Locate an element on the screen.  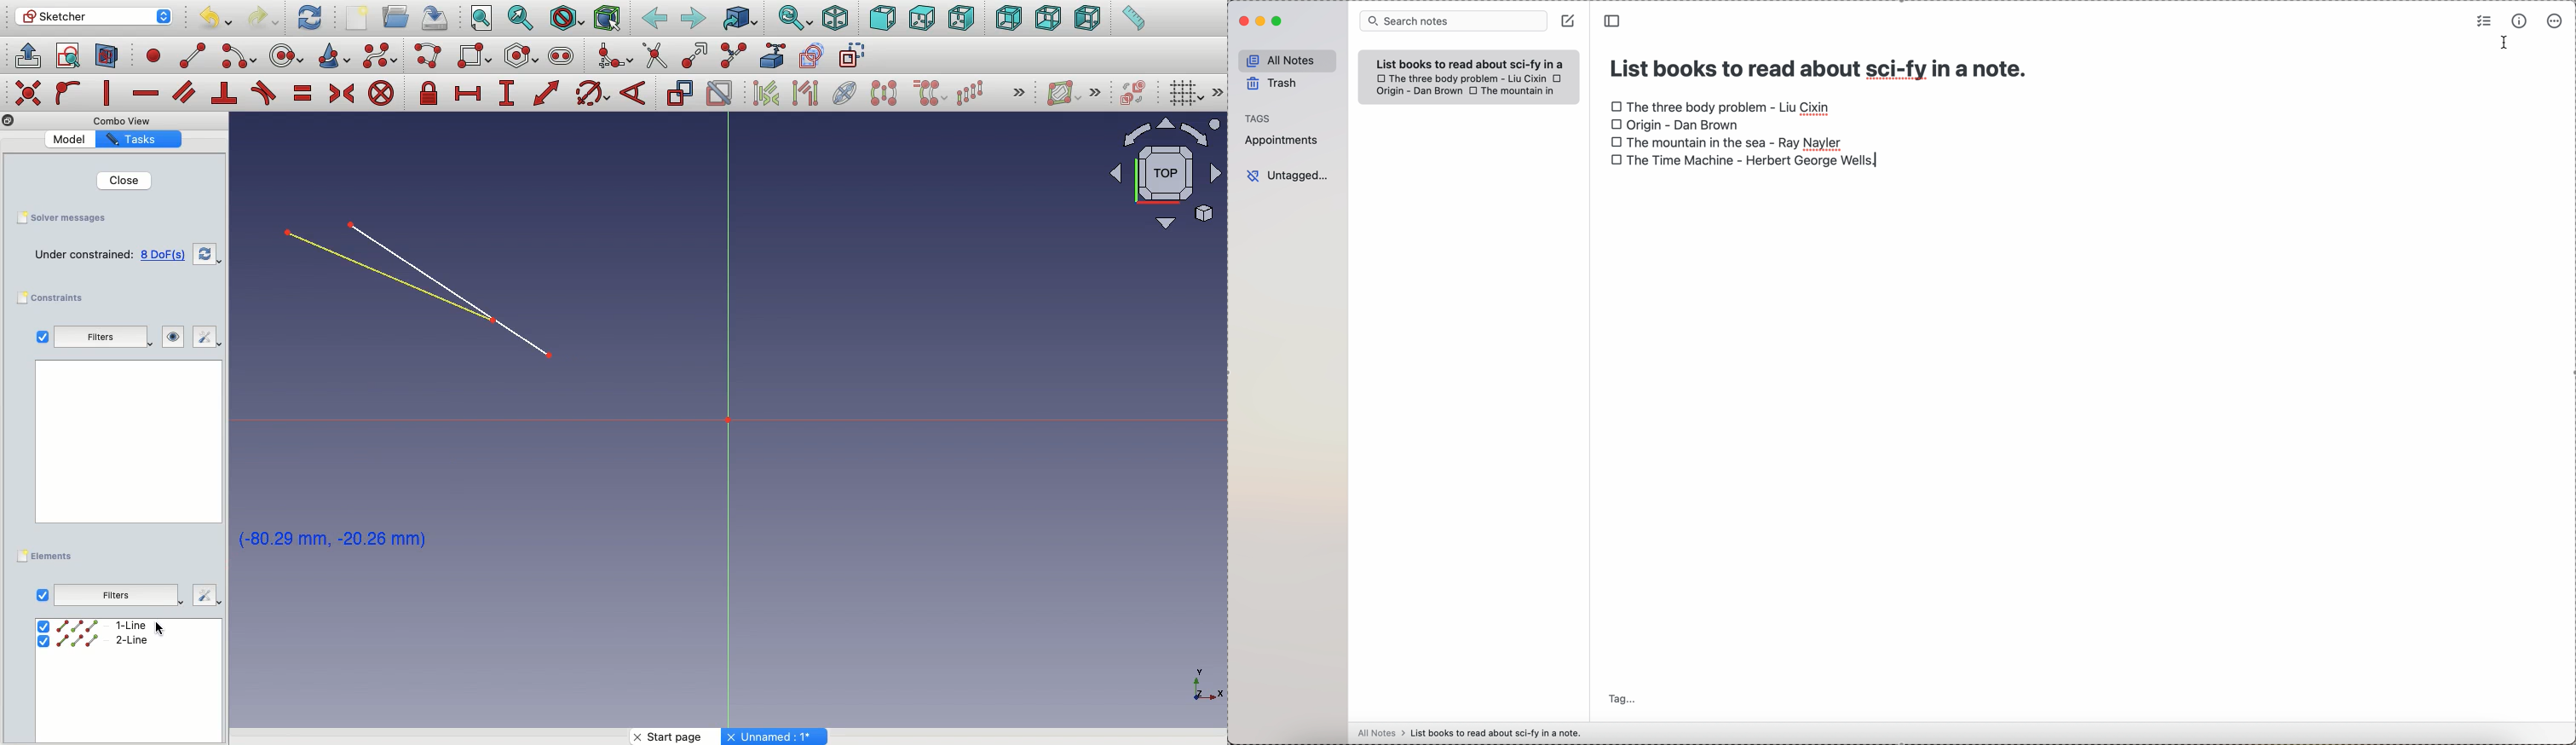
2 line is located at coordinates (96, 643).